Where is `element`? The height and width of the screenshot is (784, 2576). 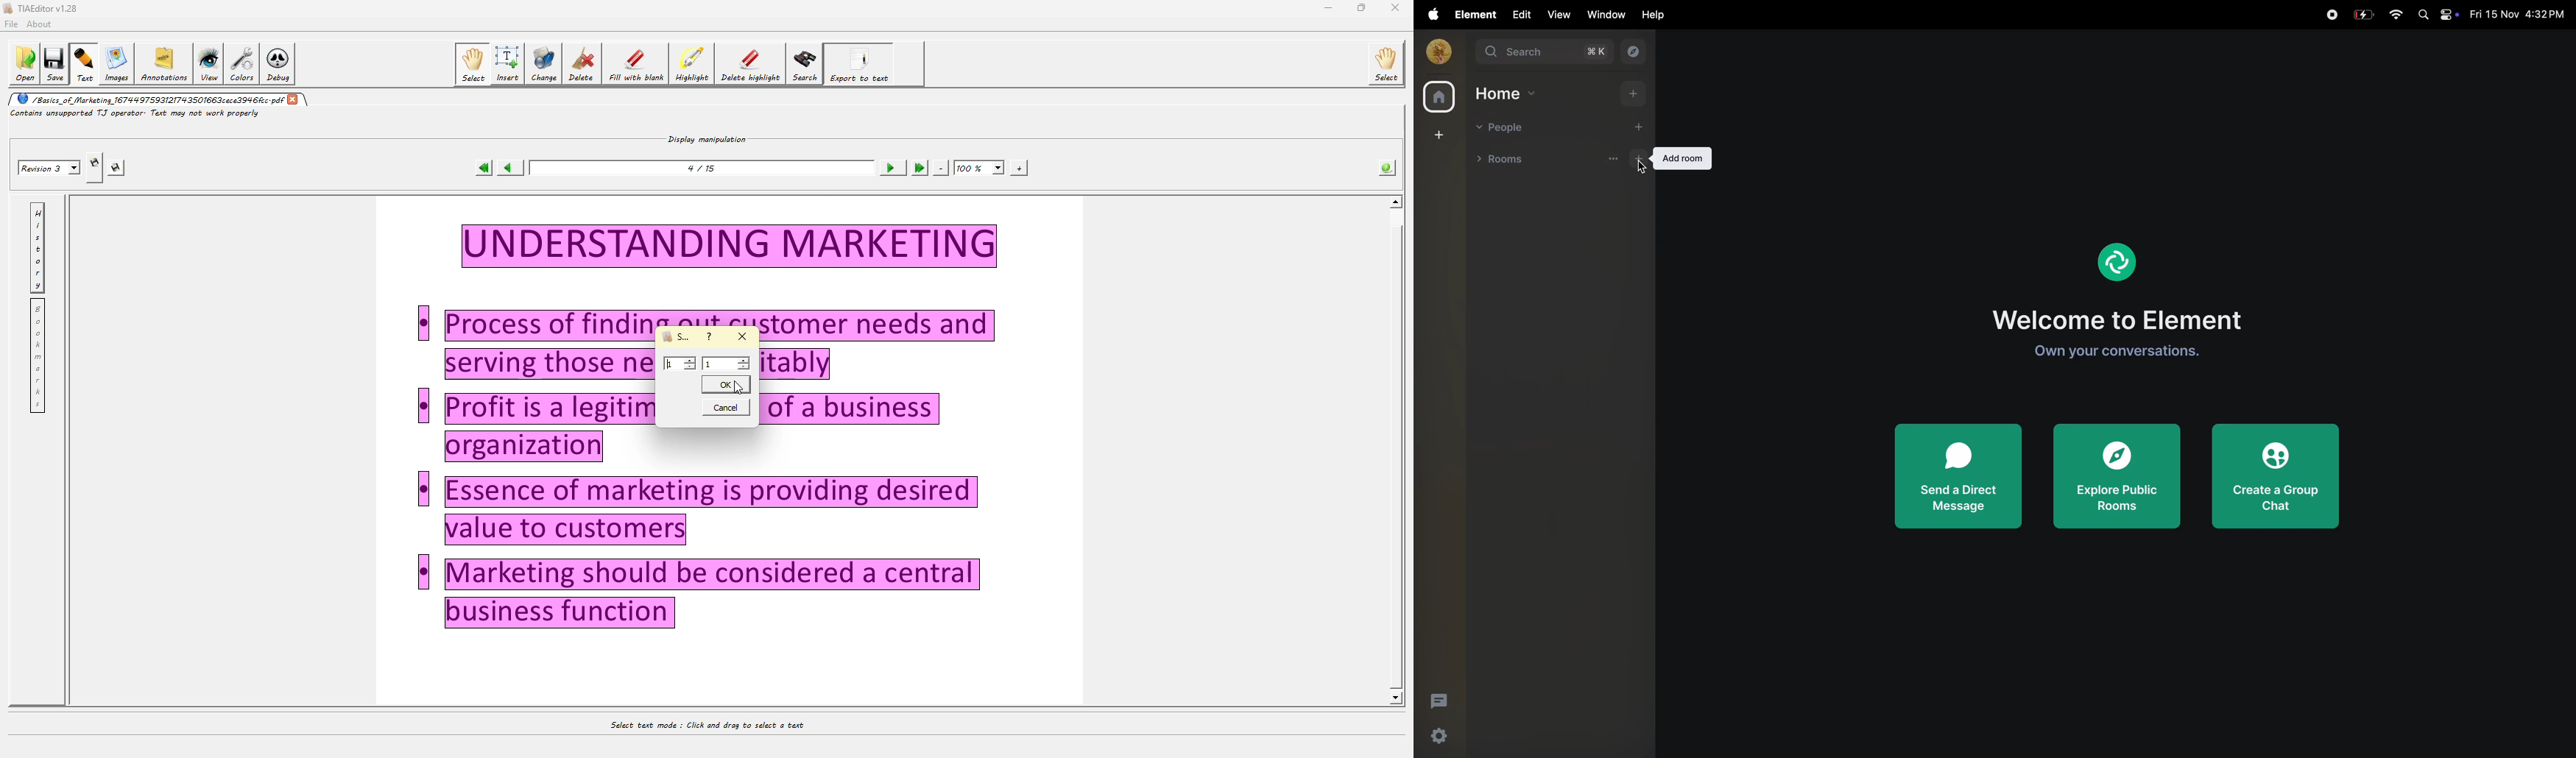
element is located at coordinates (1471, 14).